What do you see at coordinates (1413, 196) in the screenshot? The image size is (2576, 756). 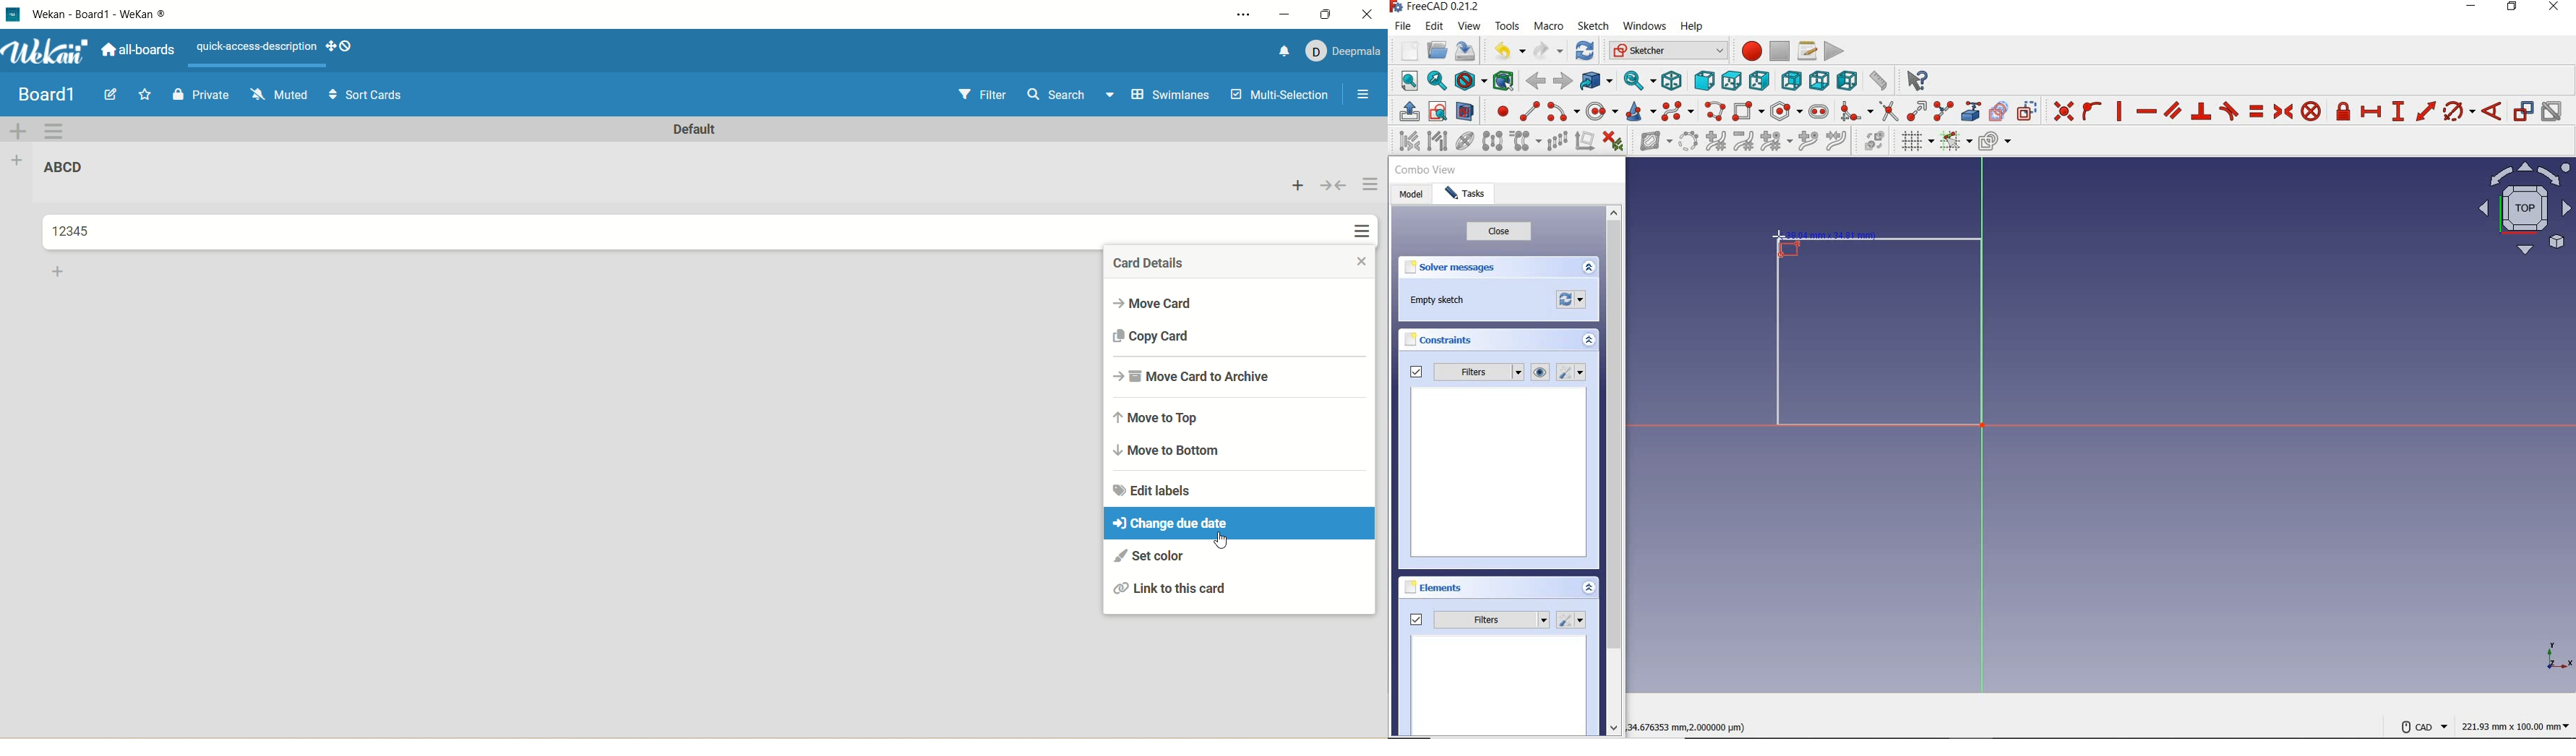 I see `model` at bounding box center [1413, 196].